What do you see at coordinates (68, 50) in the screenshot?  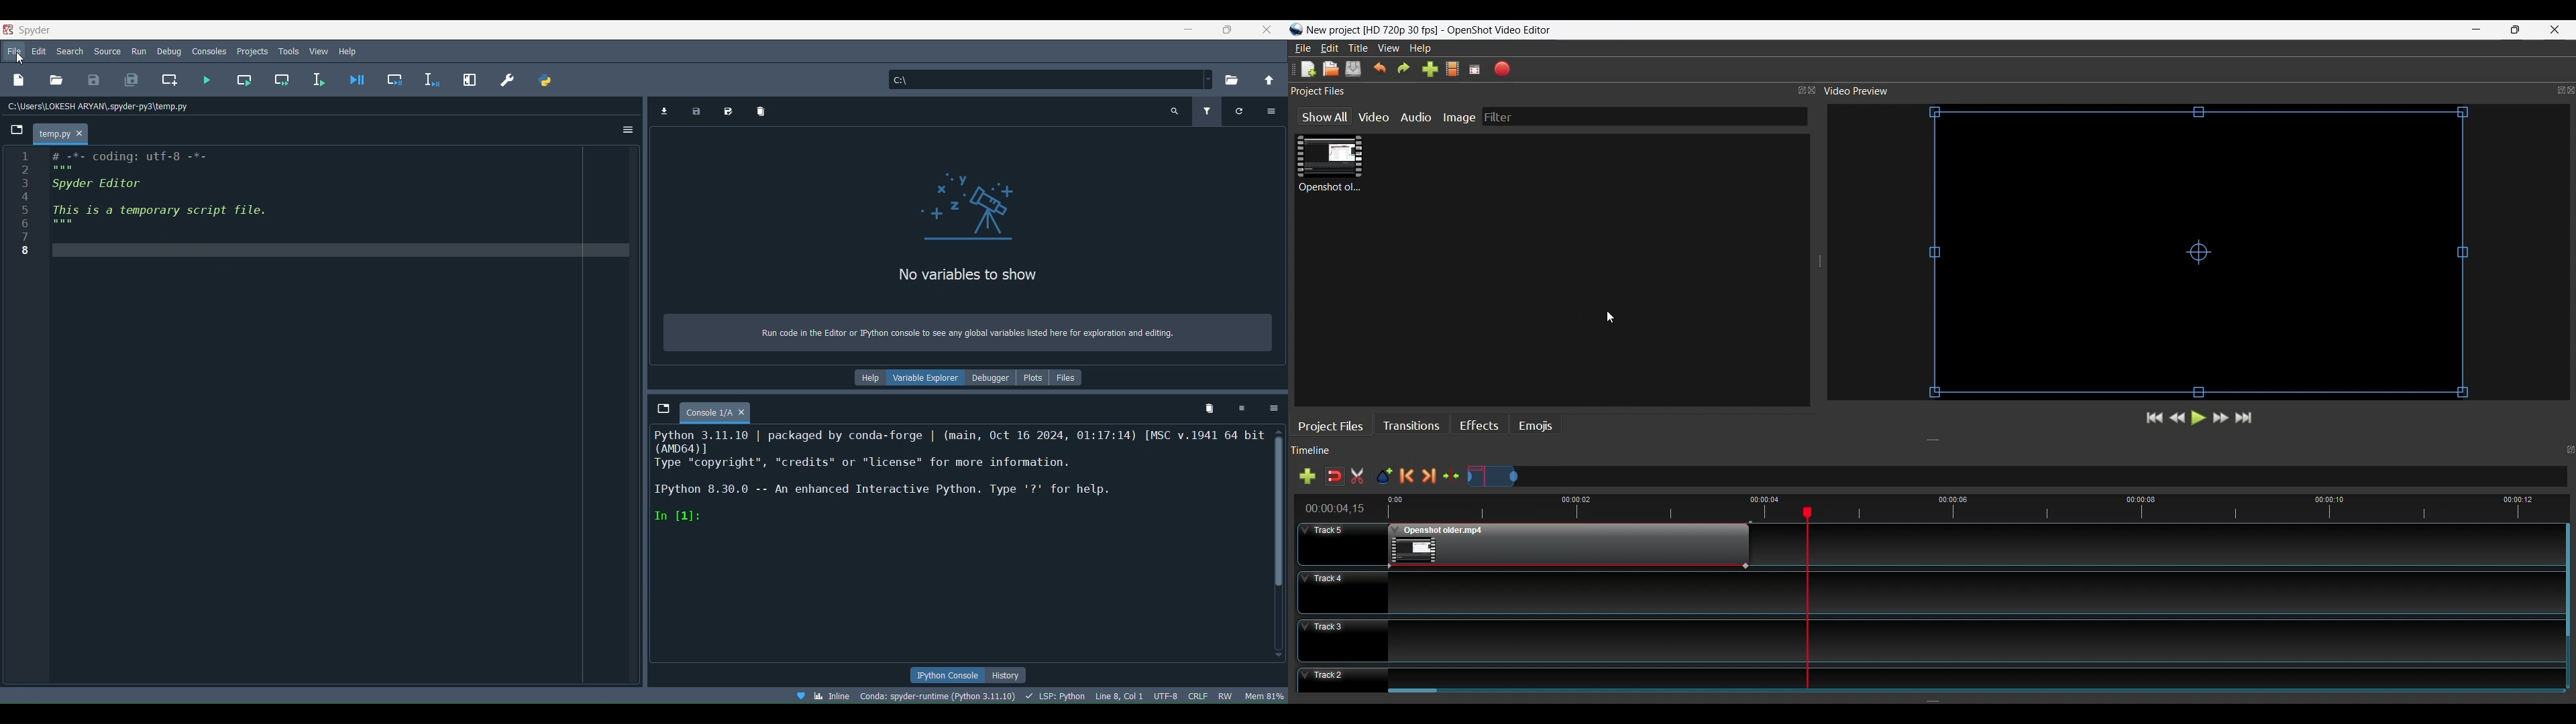 I see `Search` at bounding box center [68, 50].